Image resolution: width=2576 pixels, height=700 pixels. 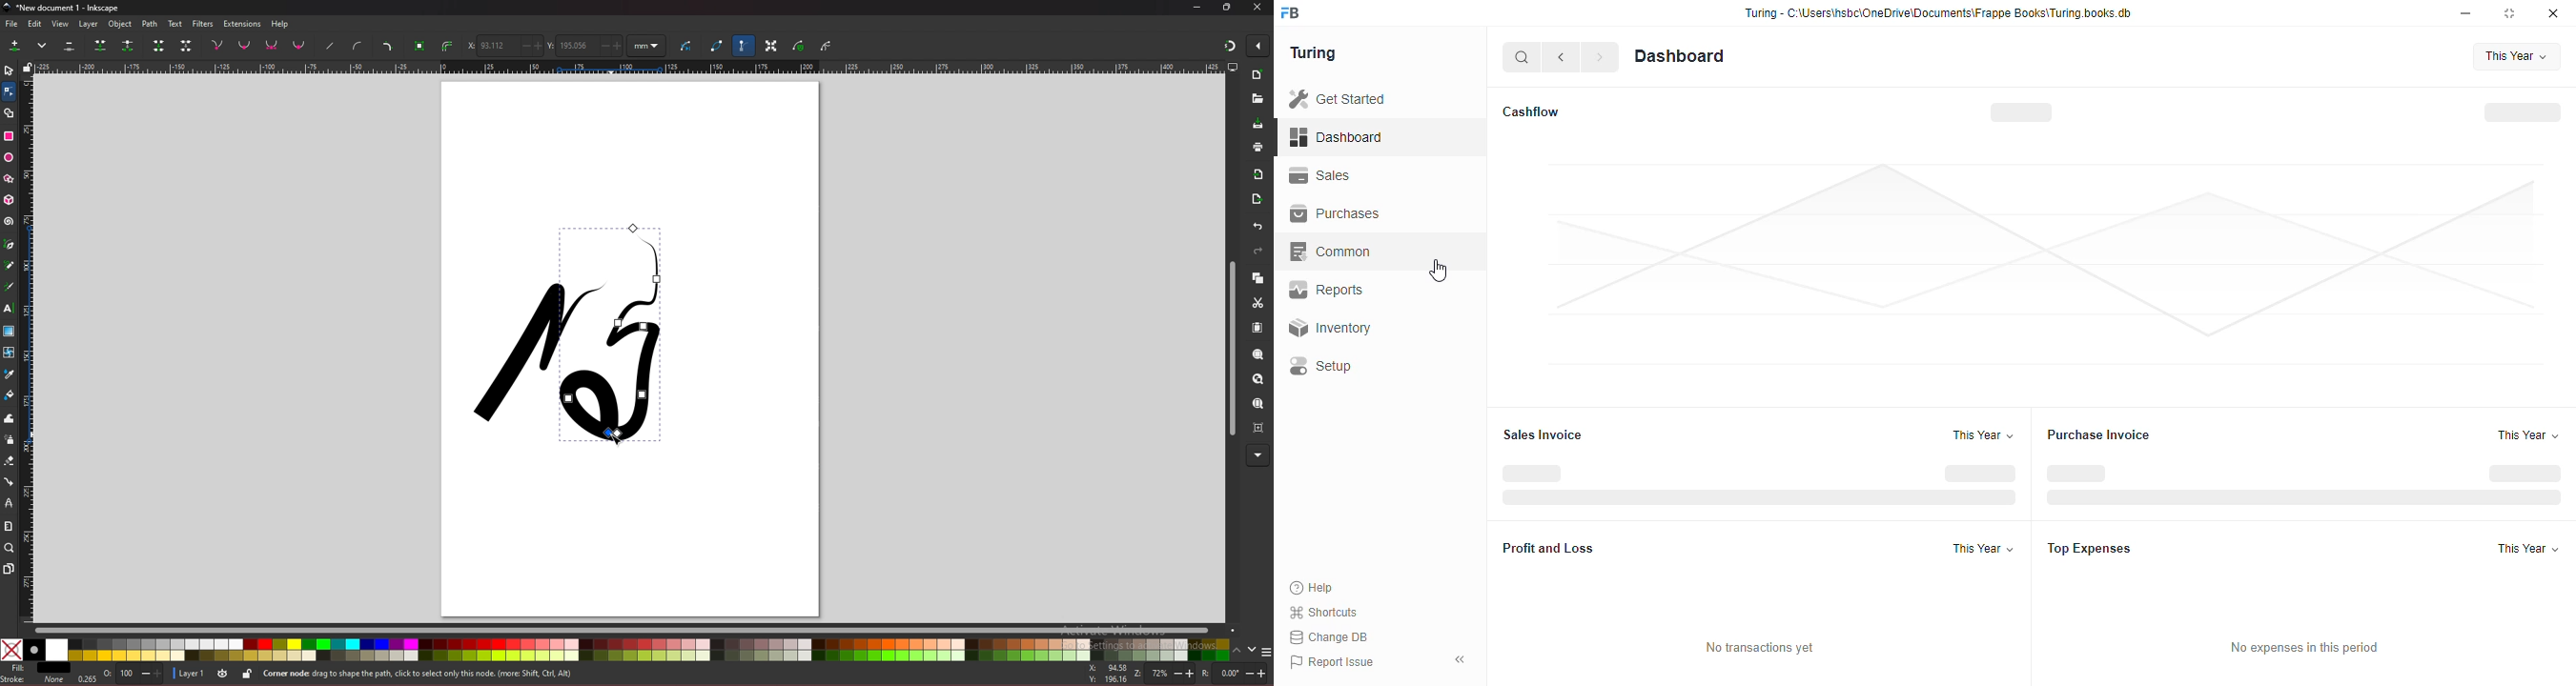 What do you see at coordinates (1563, 57) in the screenshot?
I see `previous` at bounding box center [1563, 57].